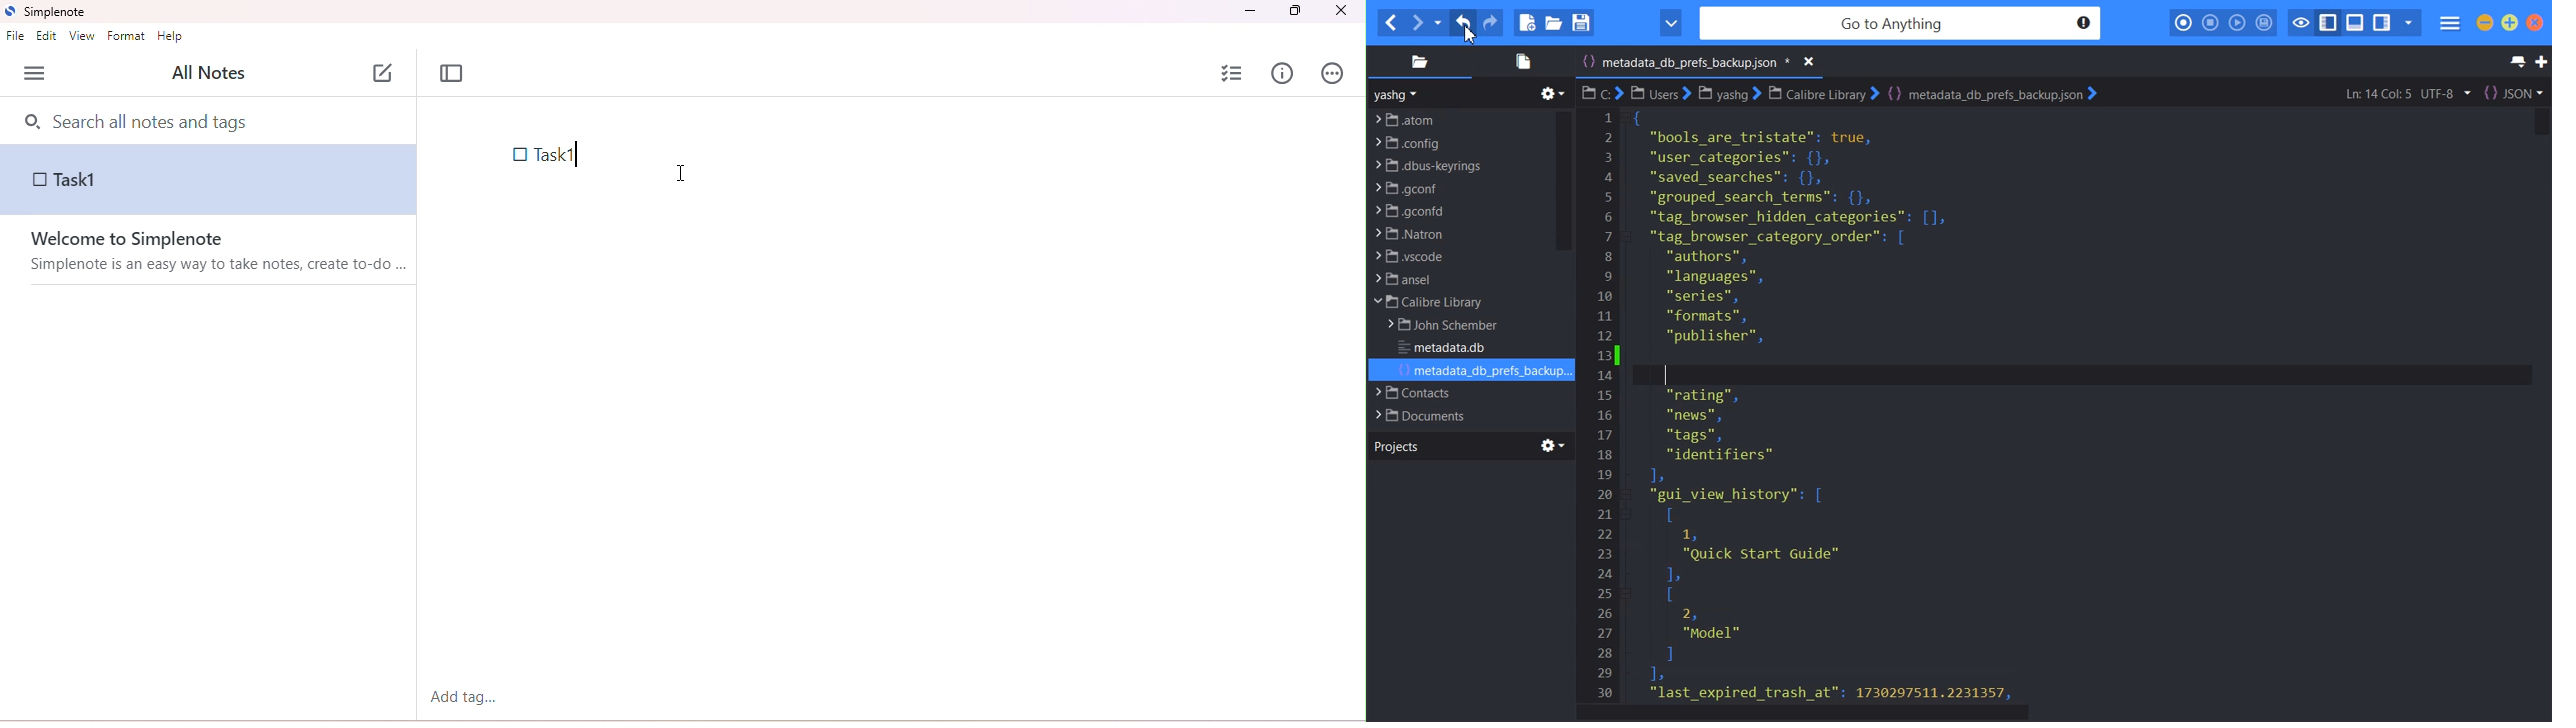  Describe the element at coordinates (1293, 11) in the screenshot. I see `maximize` at that location.